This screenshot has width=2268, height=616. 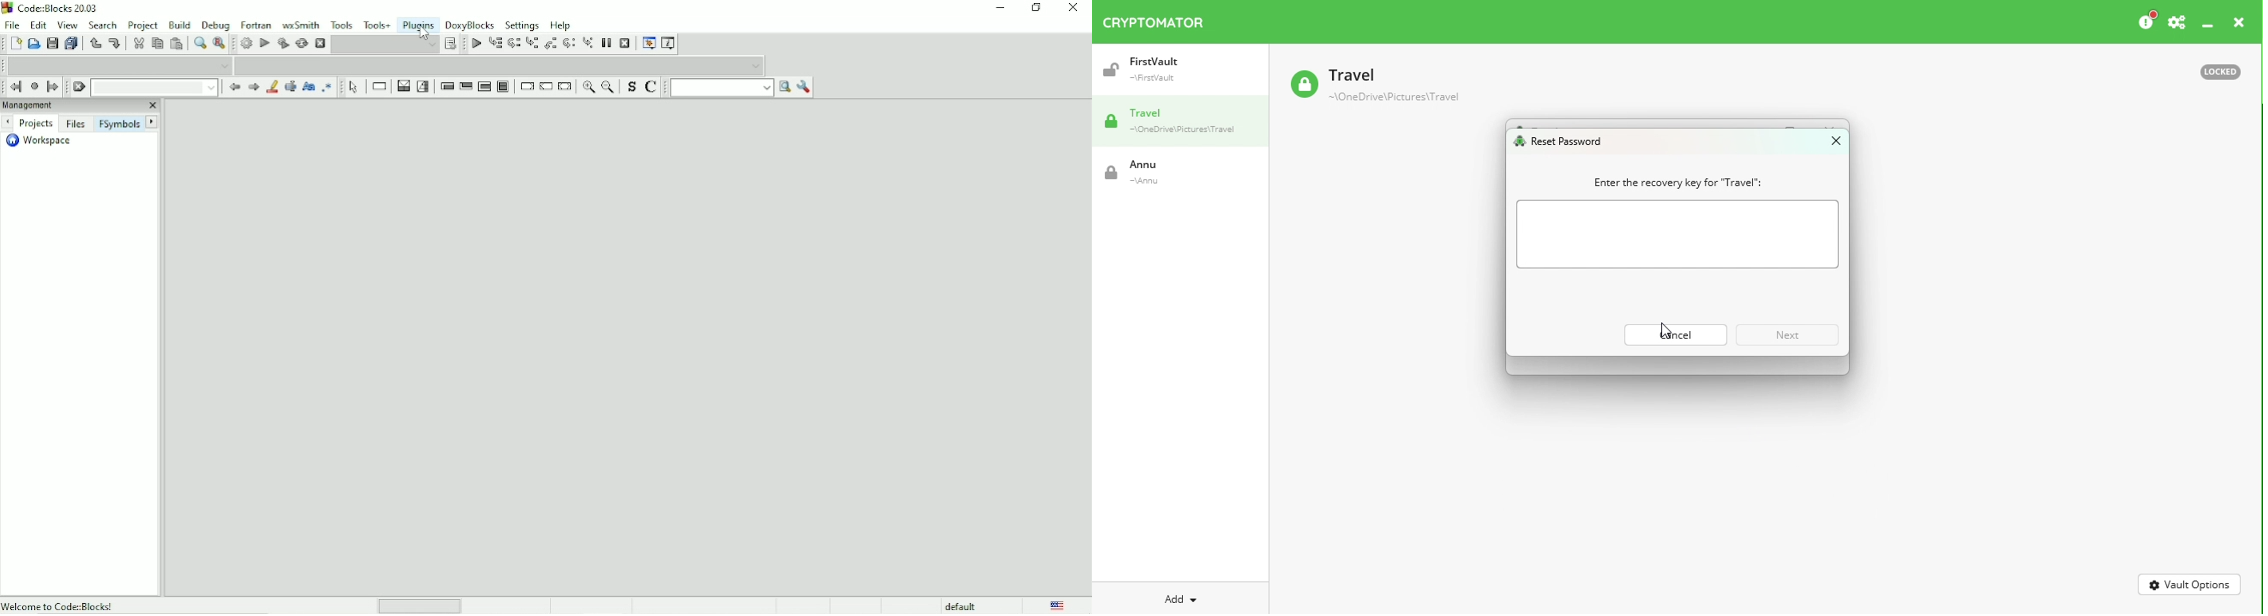 What do you see at coordinates (53, 10) in the screenshot?
I see `Title` at bounding box center [53, 10].